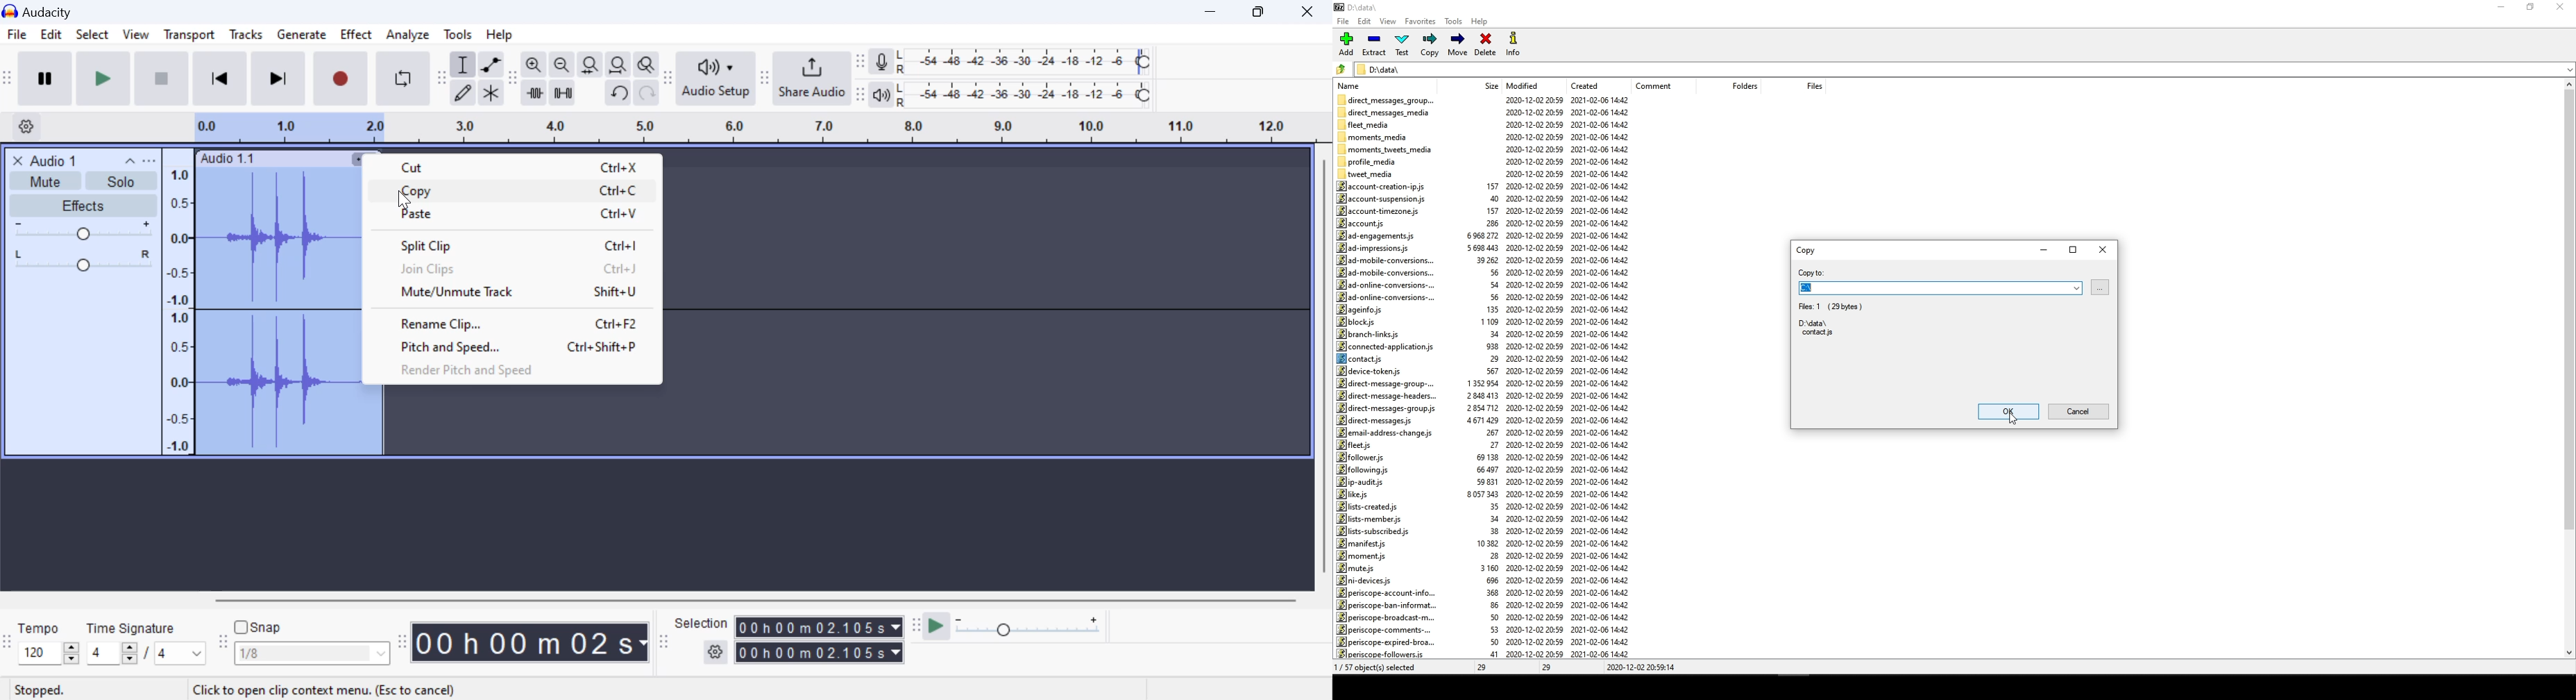 The width and height of the screenshot is (2576, 700). I want to click on Generate, so click(301, 35).